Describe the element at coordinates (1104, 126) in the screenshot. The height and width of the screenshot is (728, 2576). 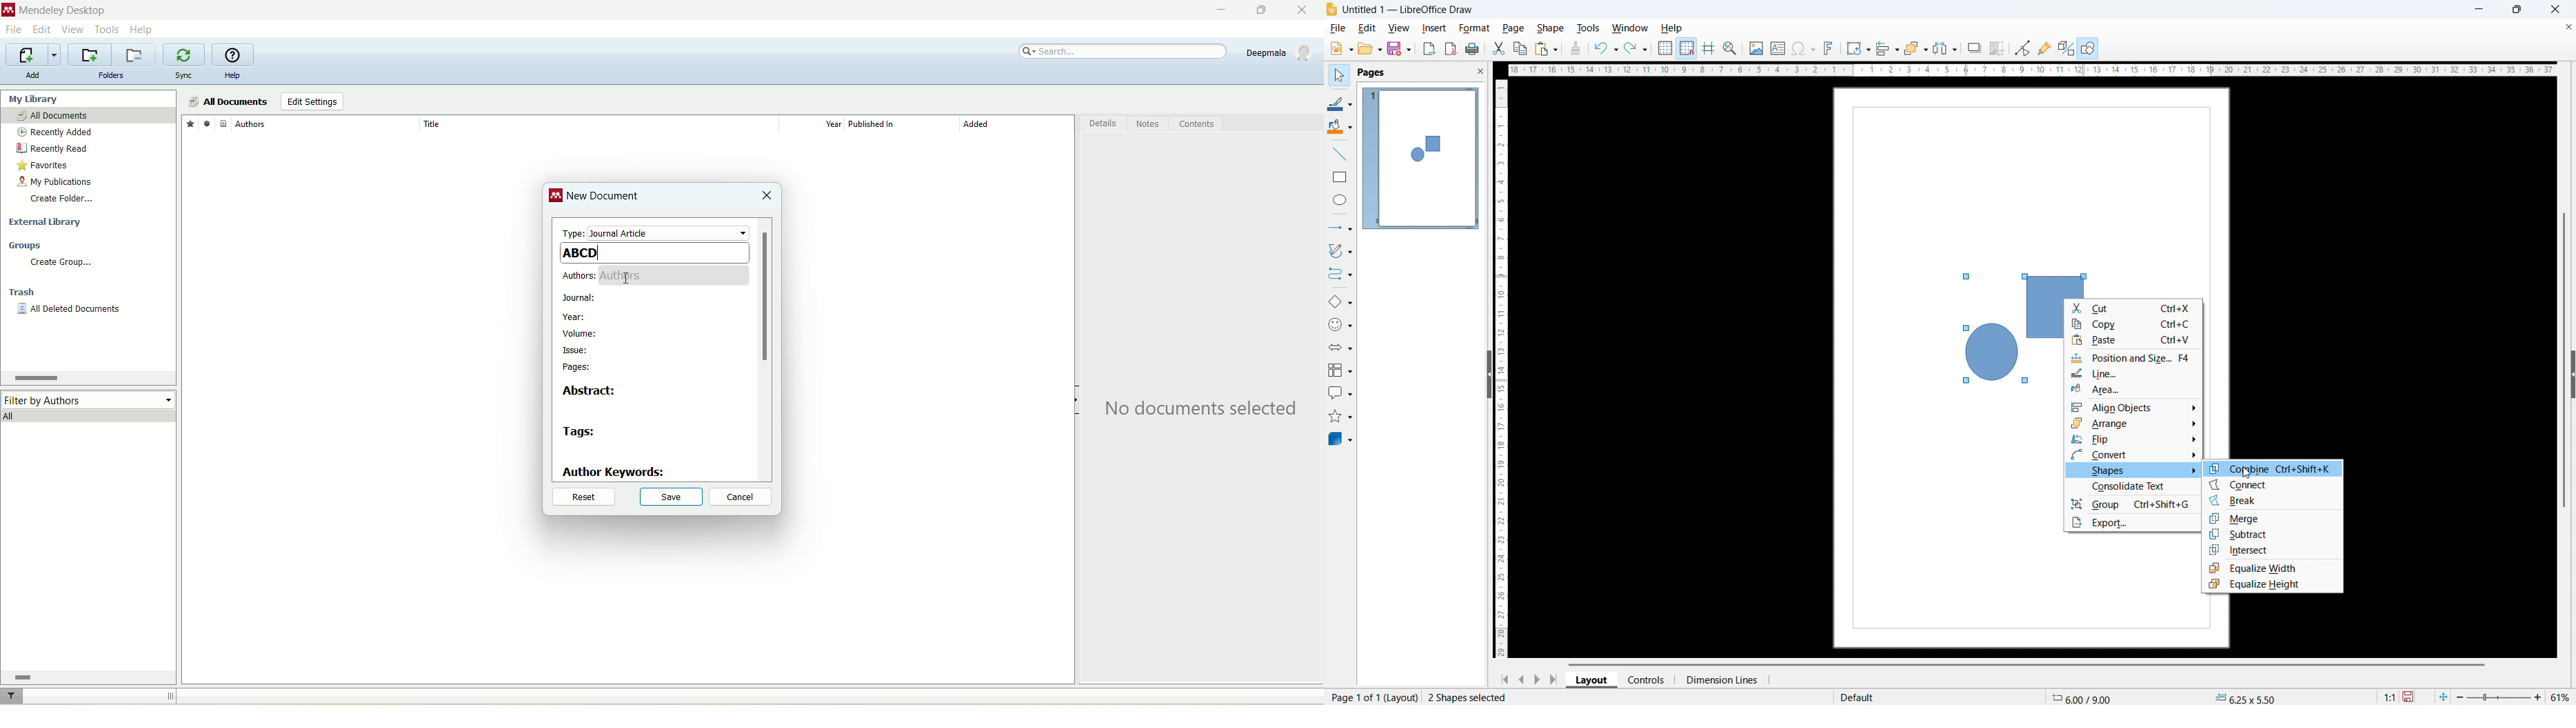
I see `details` at that location.